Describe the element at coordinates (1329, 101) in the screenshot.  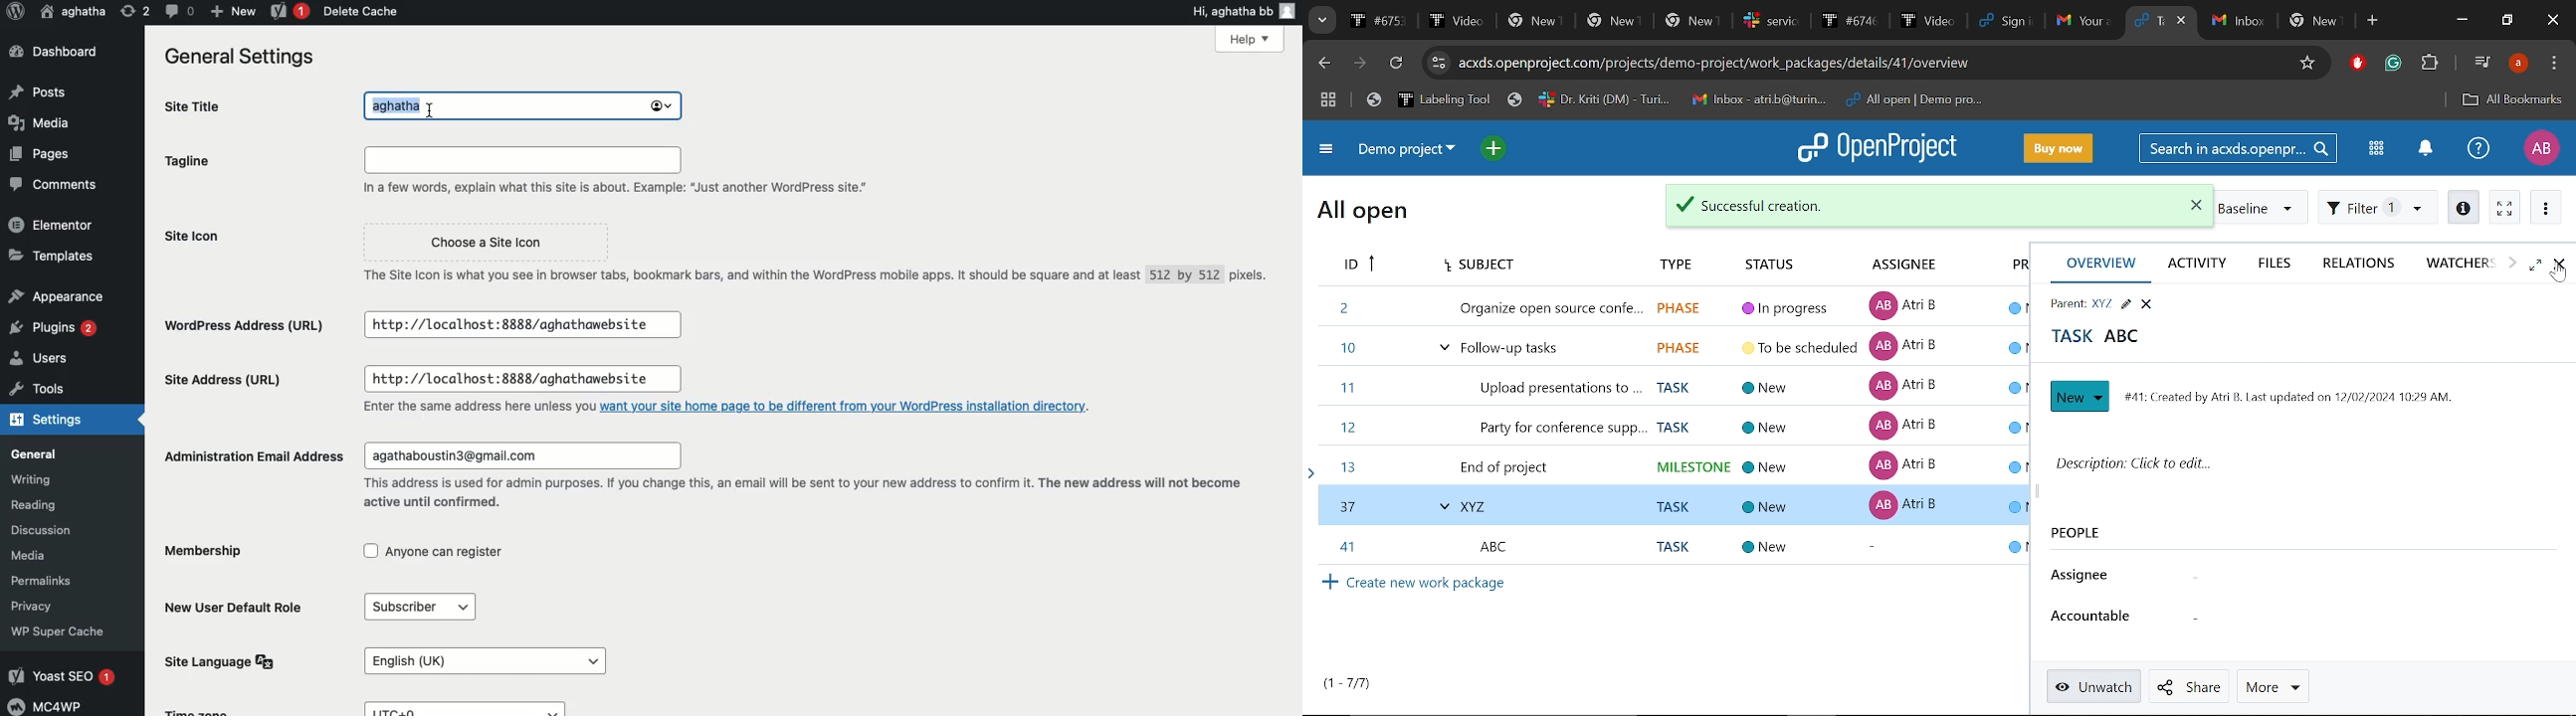
I see `Tab group` at that location.